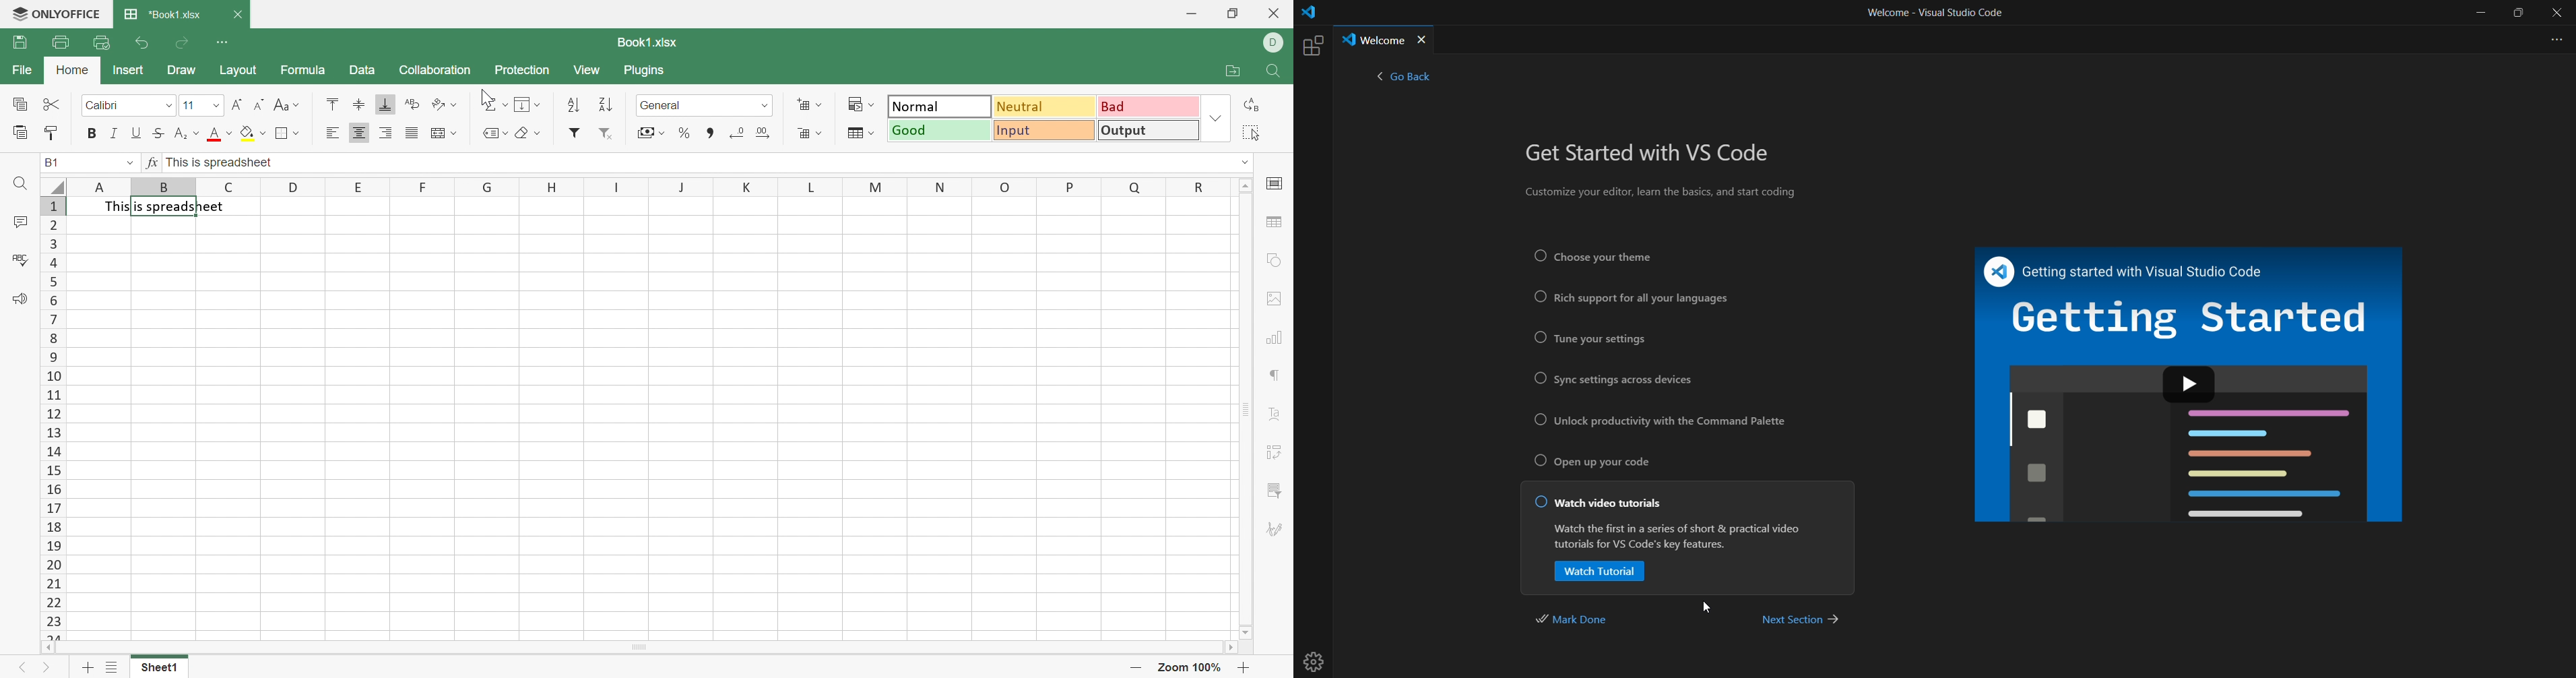 Image resolution: width=2576 pixels, height=700 pixels. I want to click on Insert cells, so click(800, 102).